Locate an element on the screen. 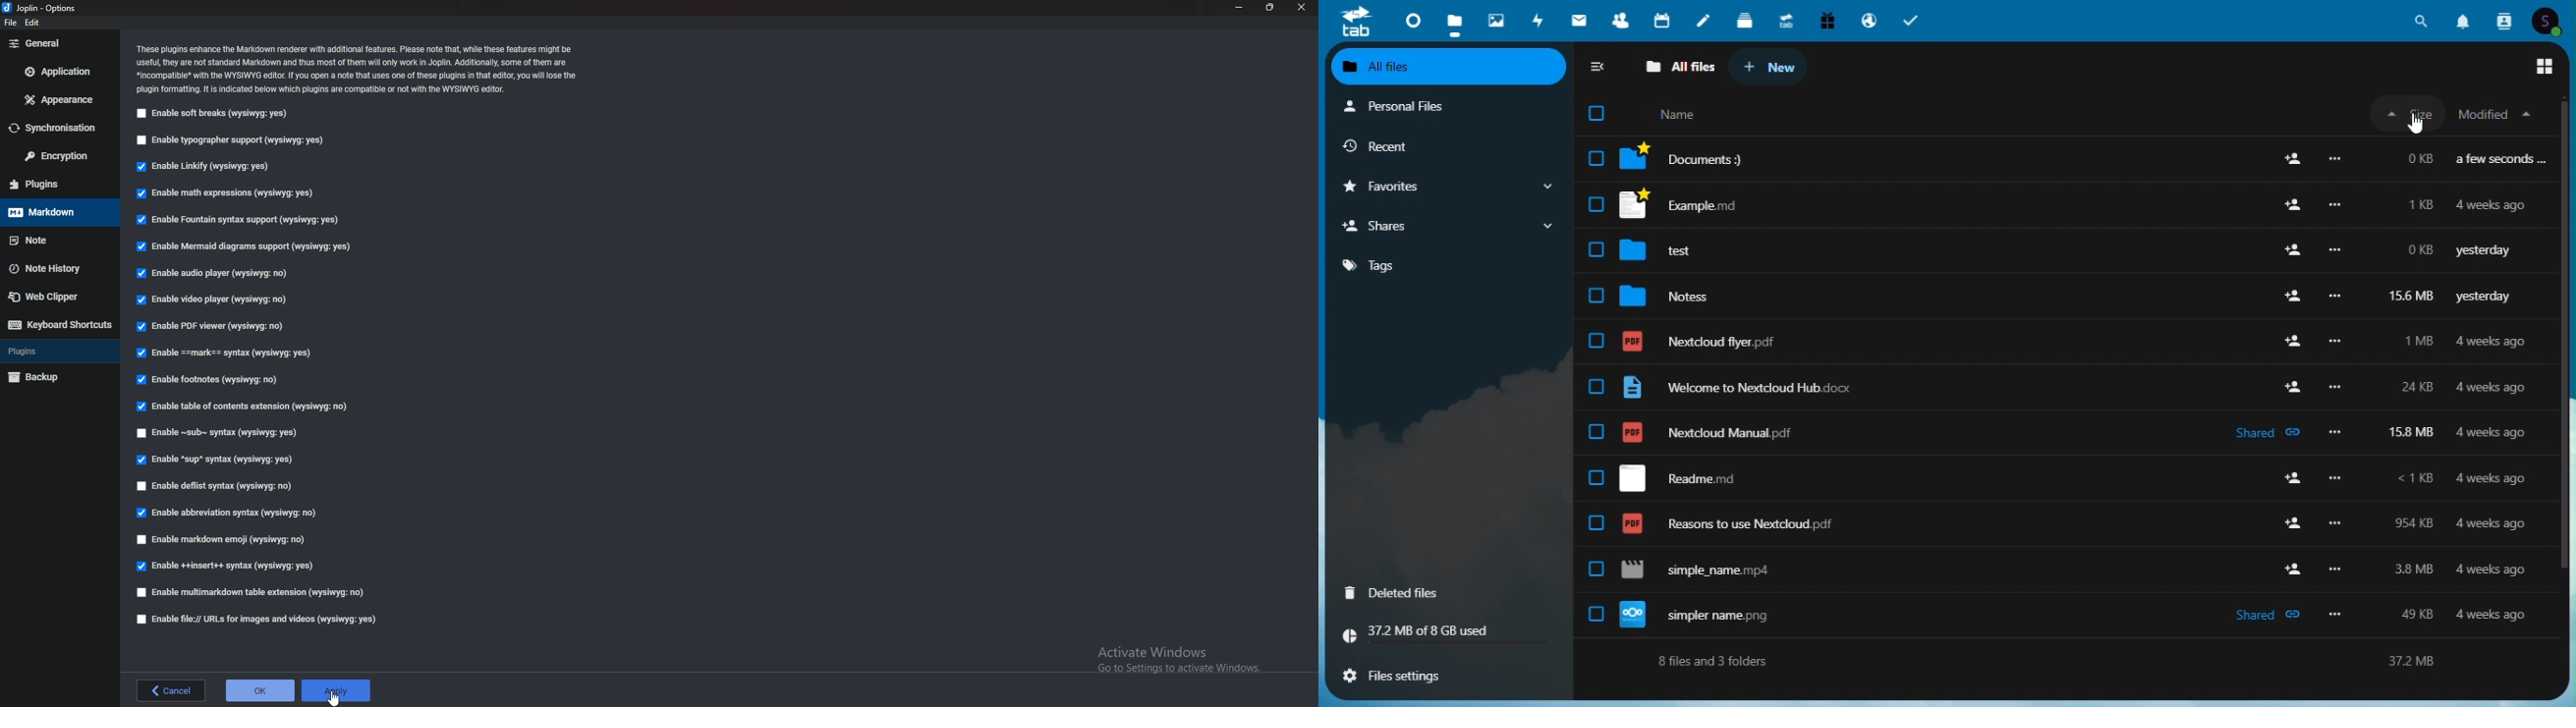 The height and width of the screenshot is (728, 2576). Contacts is located at coordinates (1620, 19).